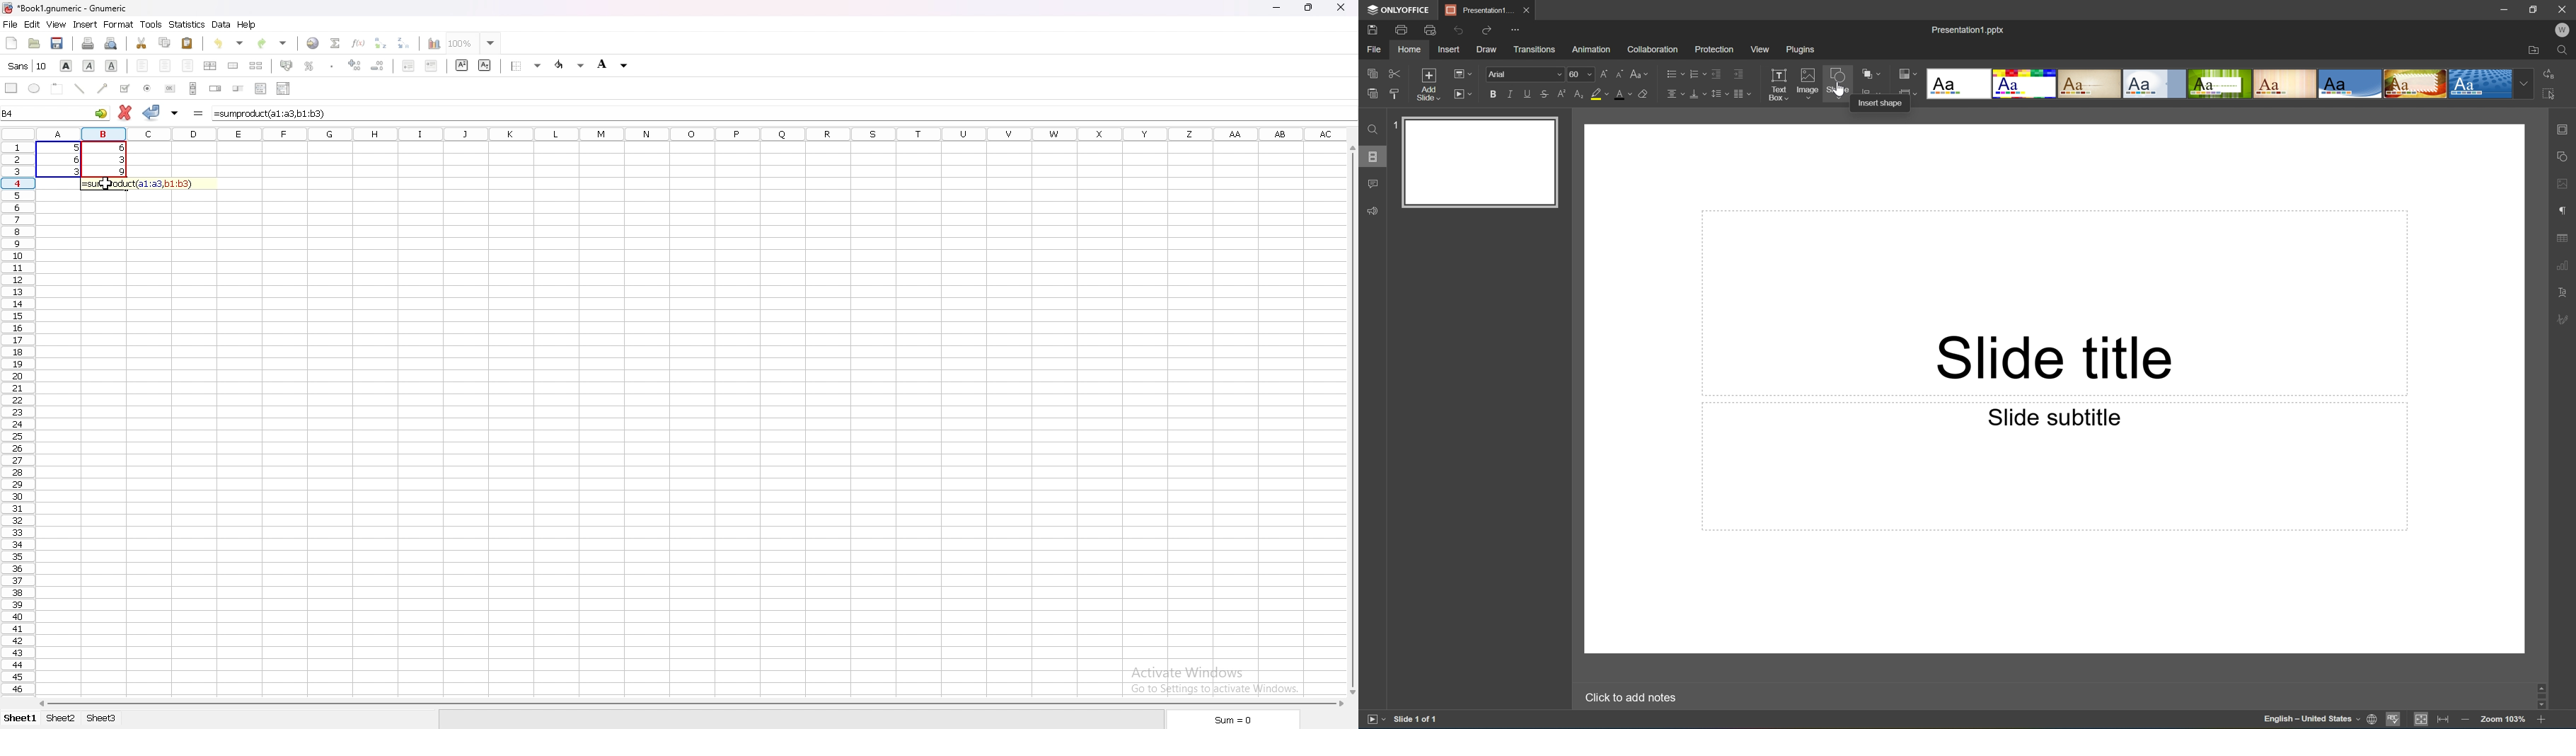 The width and height of the screenshot is (2576, 756). Describe the element at coordinates (404, 42) in the screenshot. I see `sort descending` at that location.